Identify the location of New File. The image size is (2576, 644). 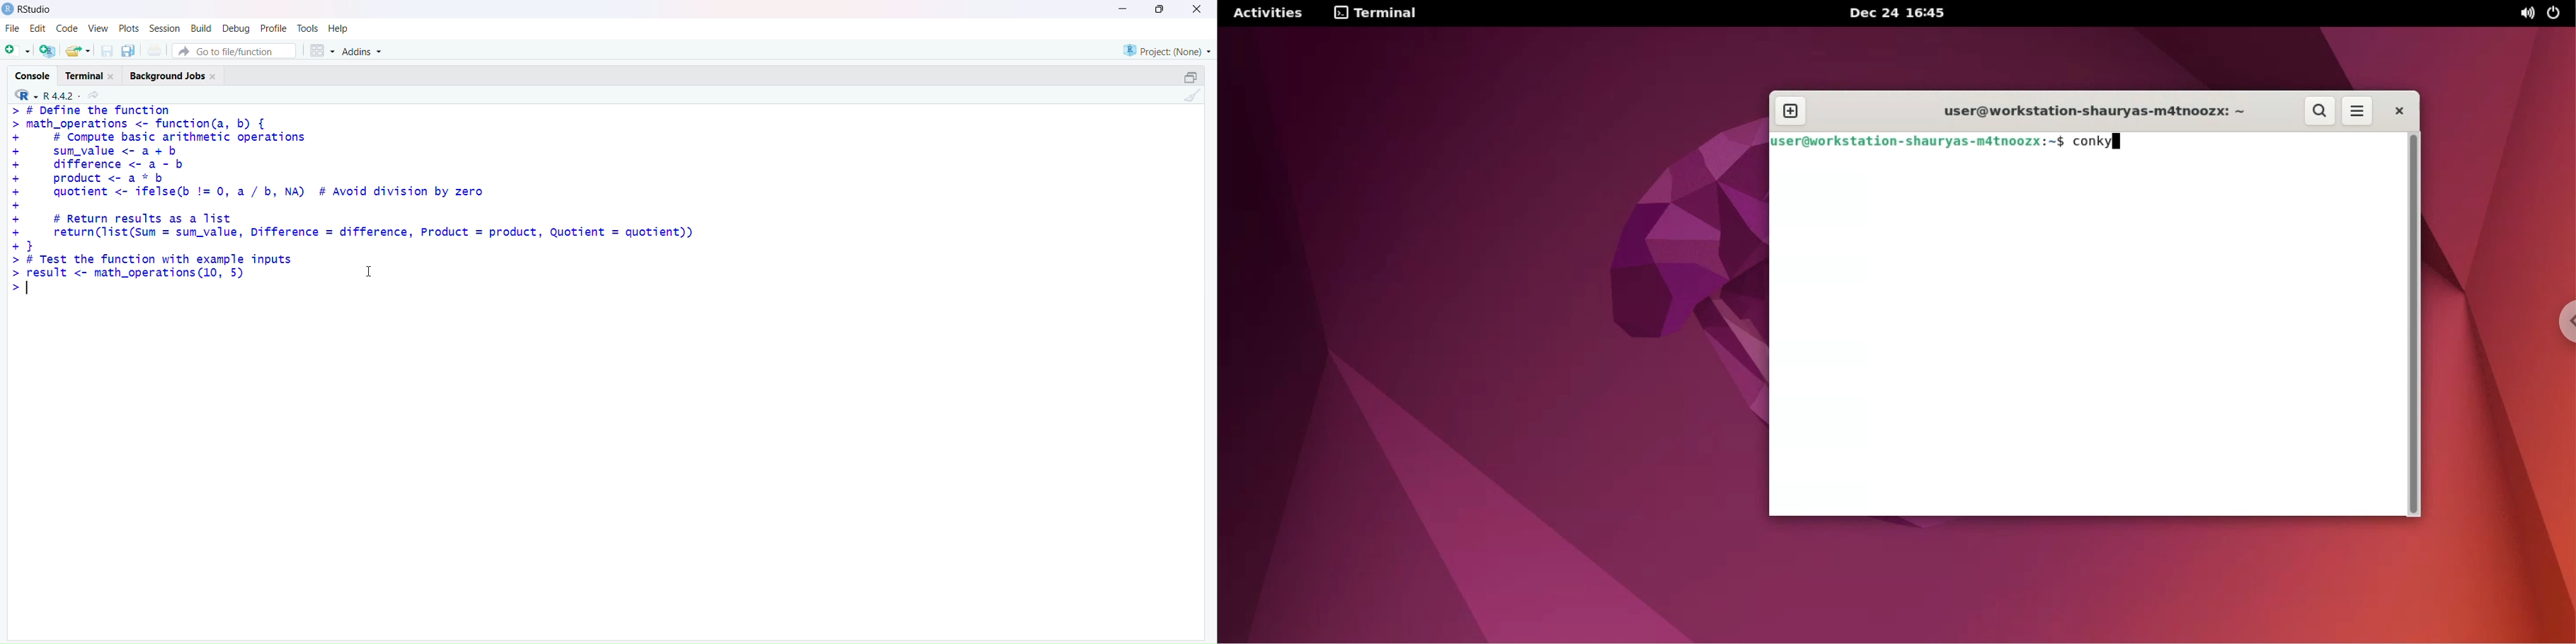
(16, 49).